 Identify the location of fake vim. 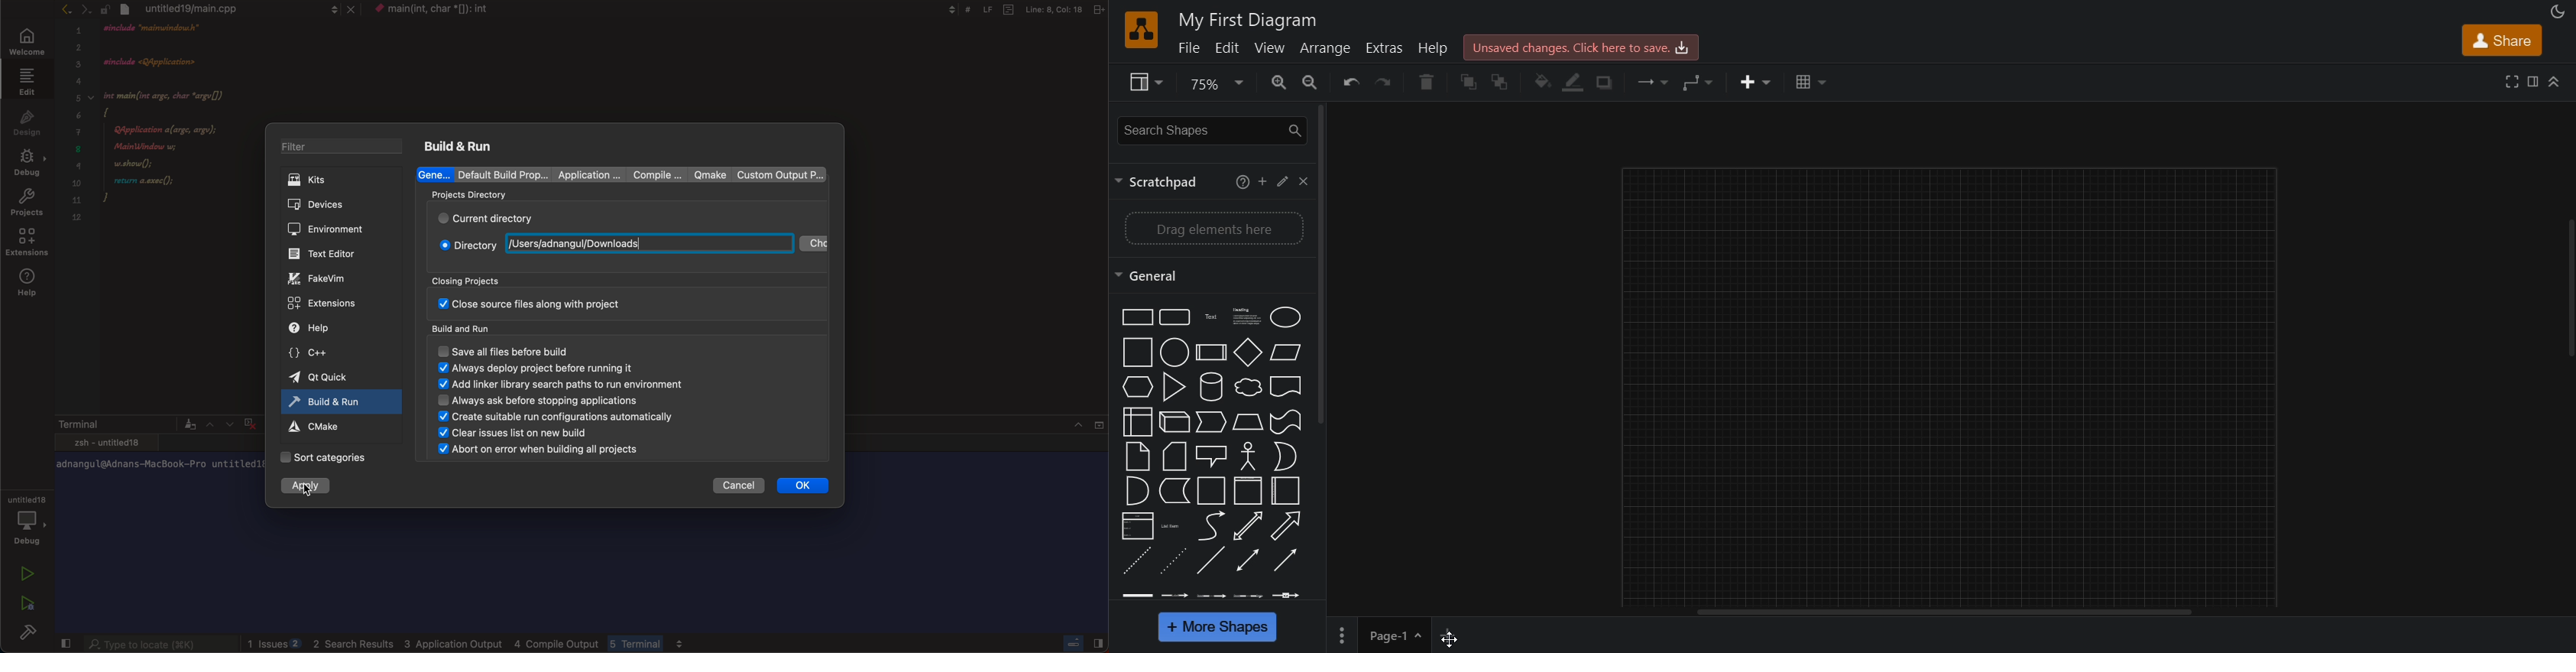
(329, 279).